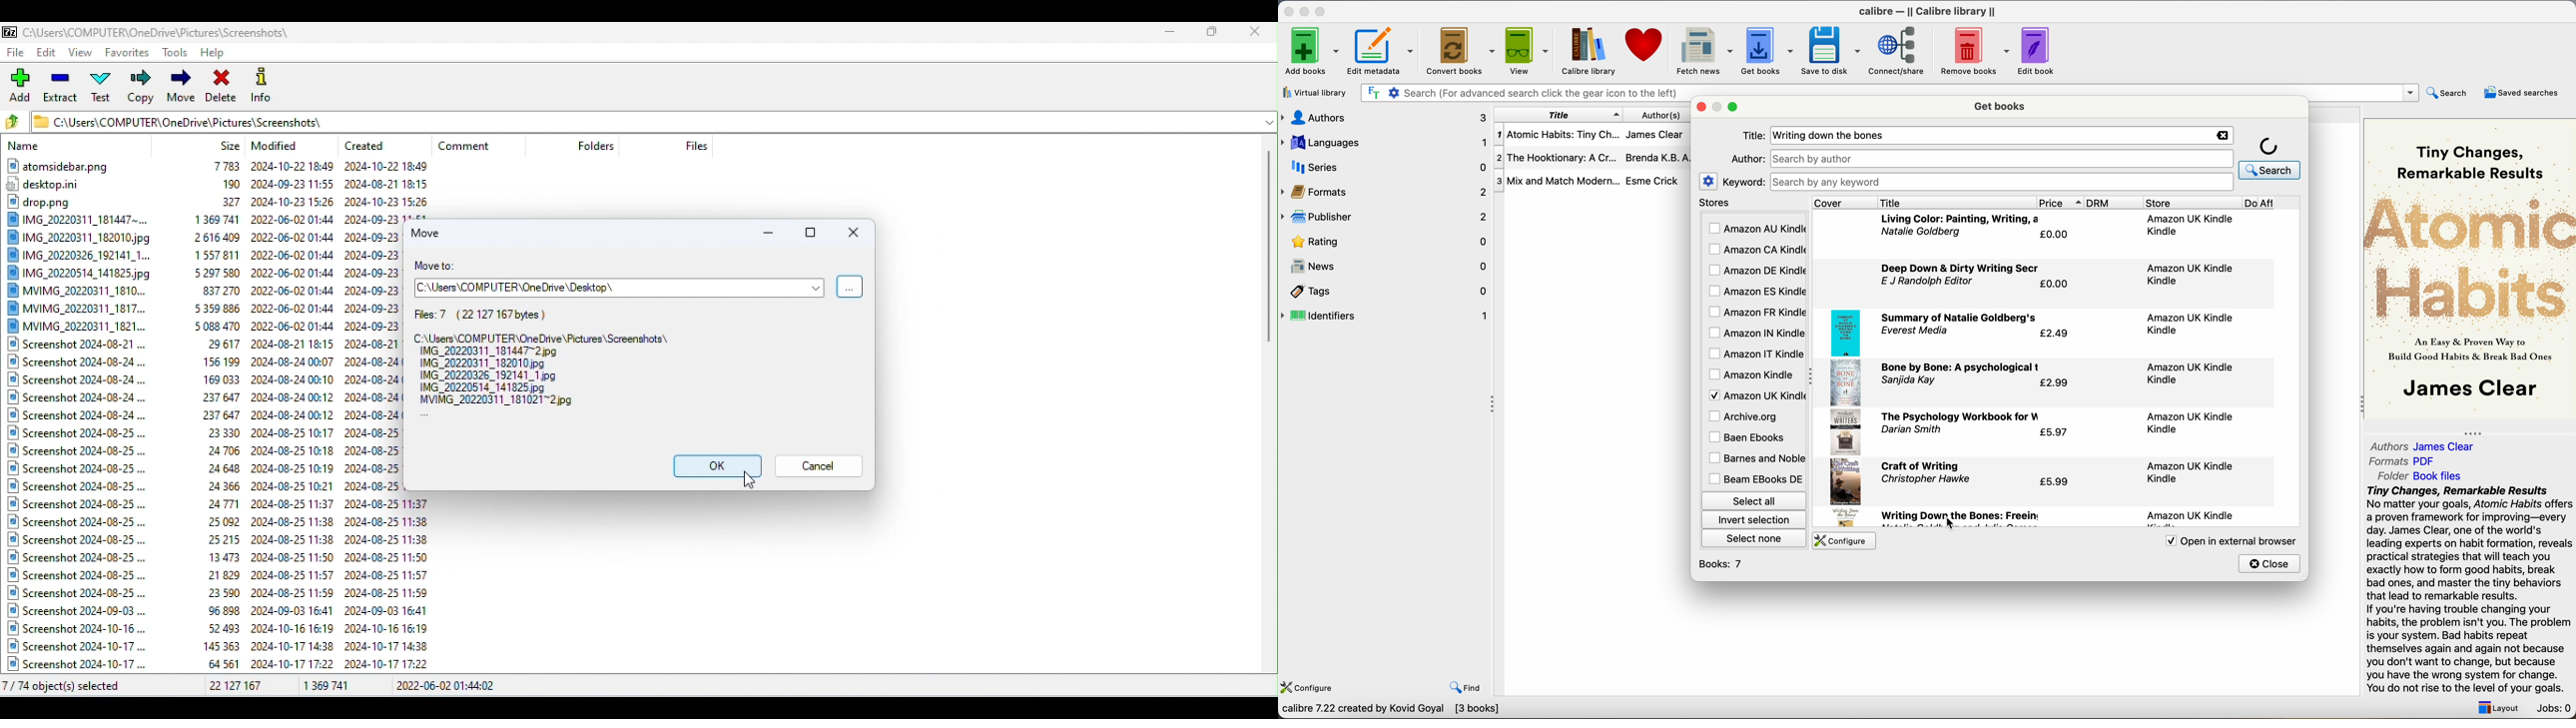 The image size is (2576, 728). Describe the element at coordinates (1735, 107) in the screenshot. I see `maximize` at that location.